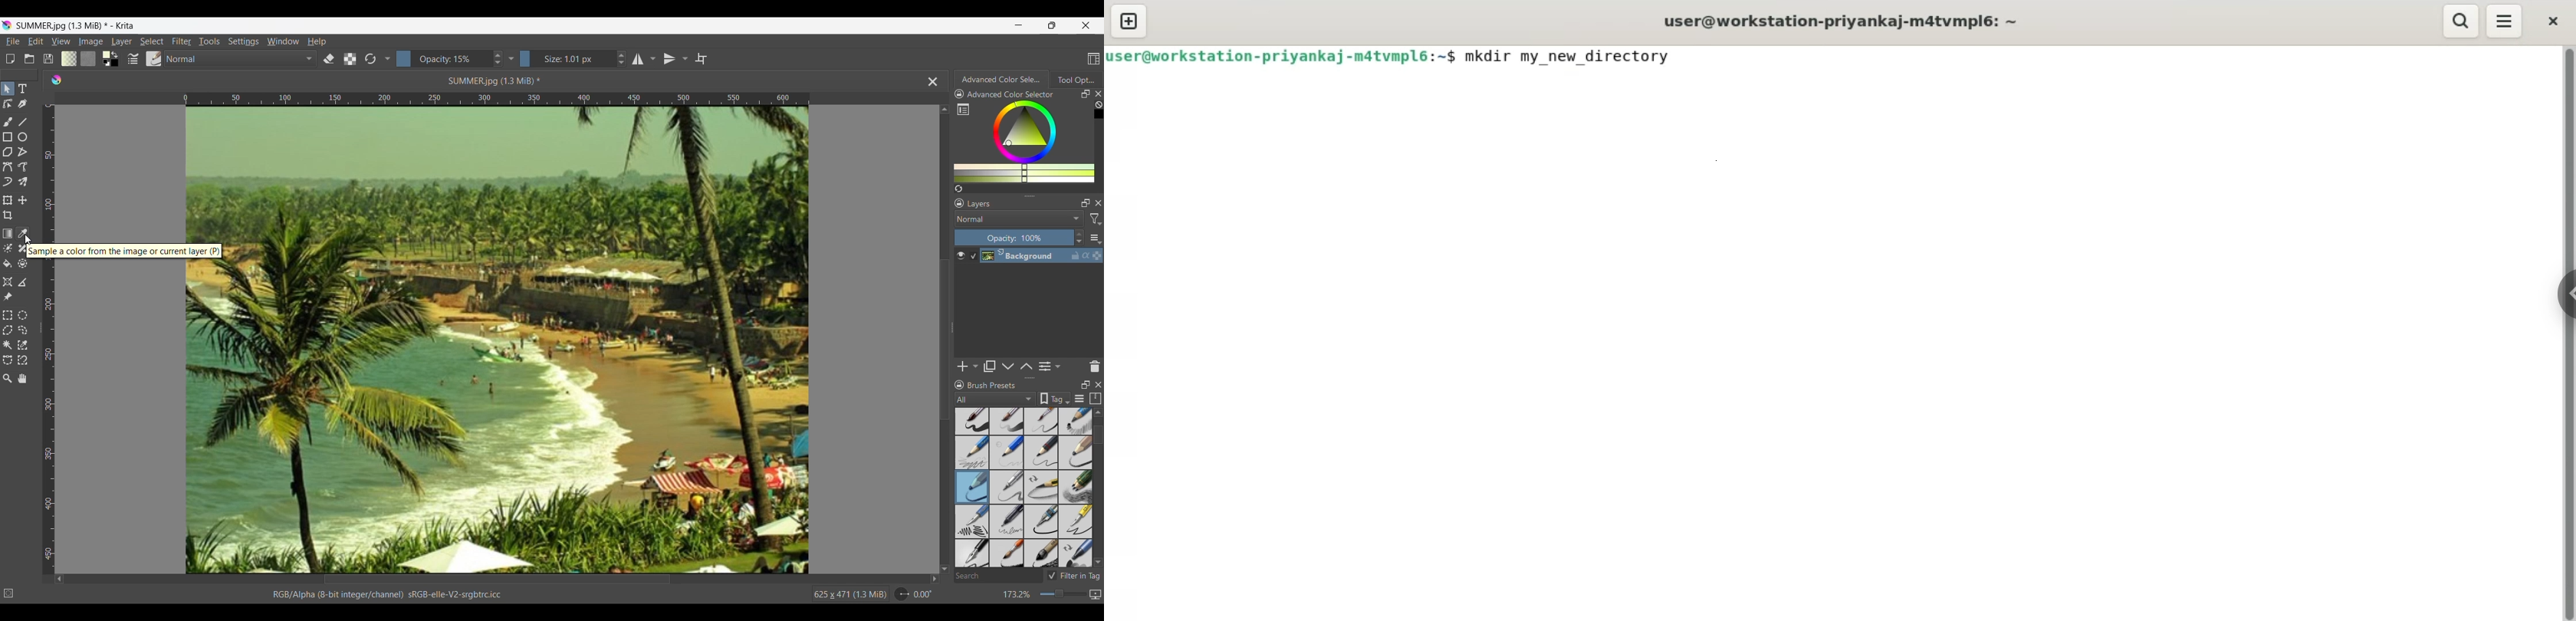  Describe the element at coordinates (22, 137) in the screenshot. I see `Ellipse tool` at that location.